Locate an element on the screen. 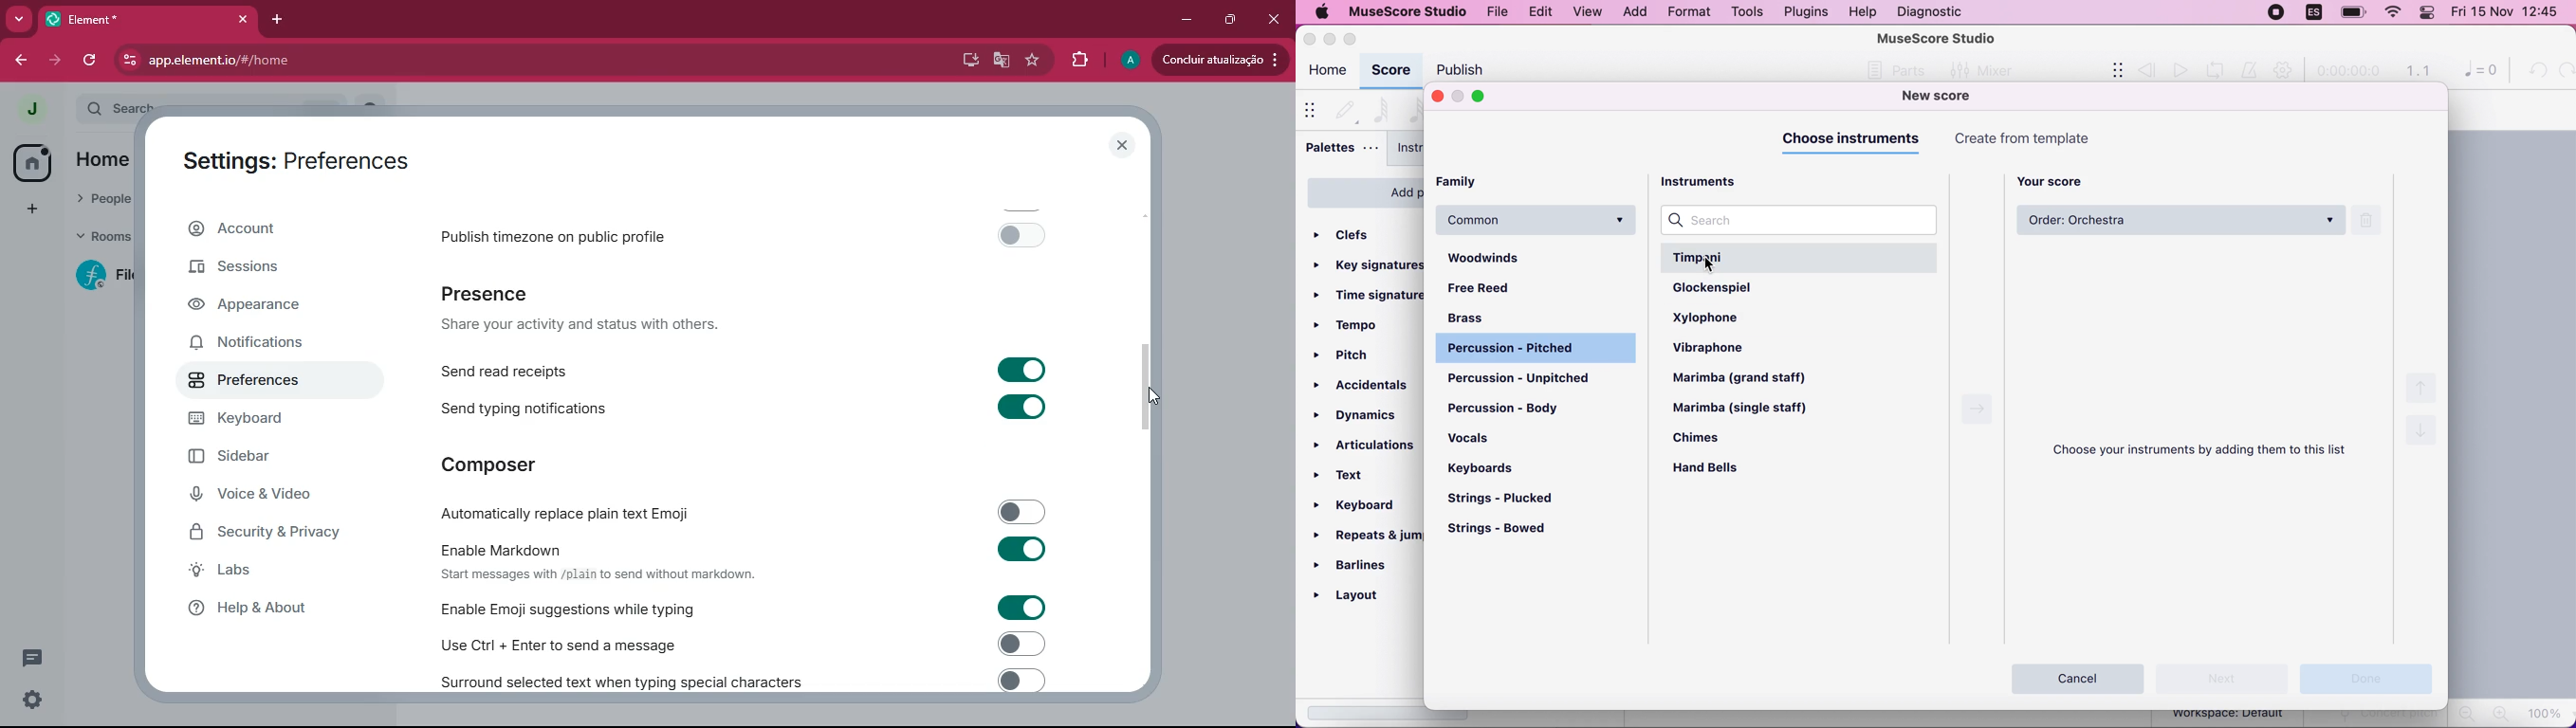  64th note is located at coordinates (1381, 108).